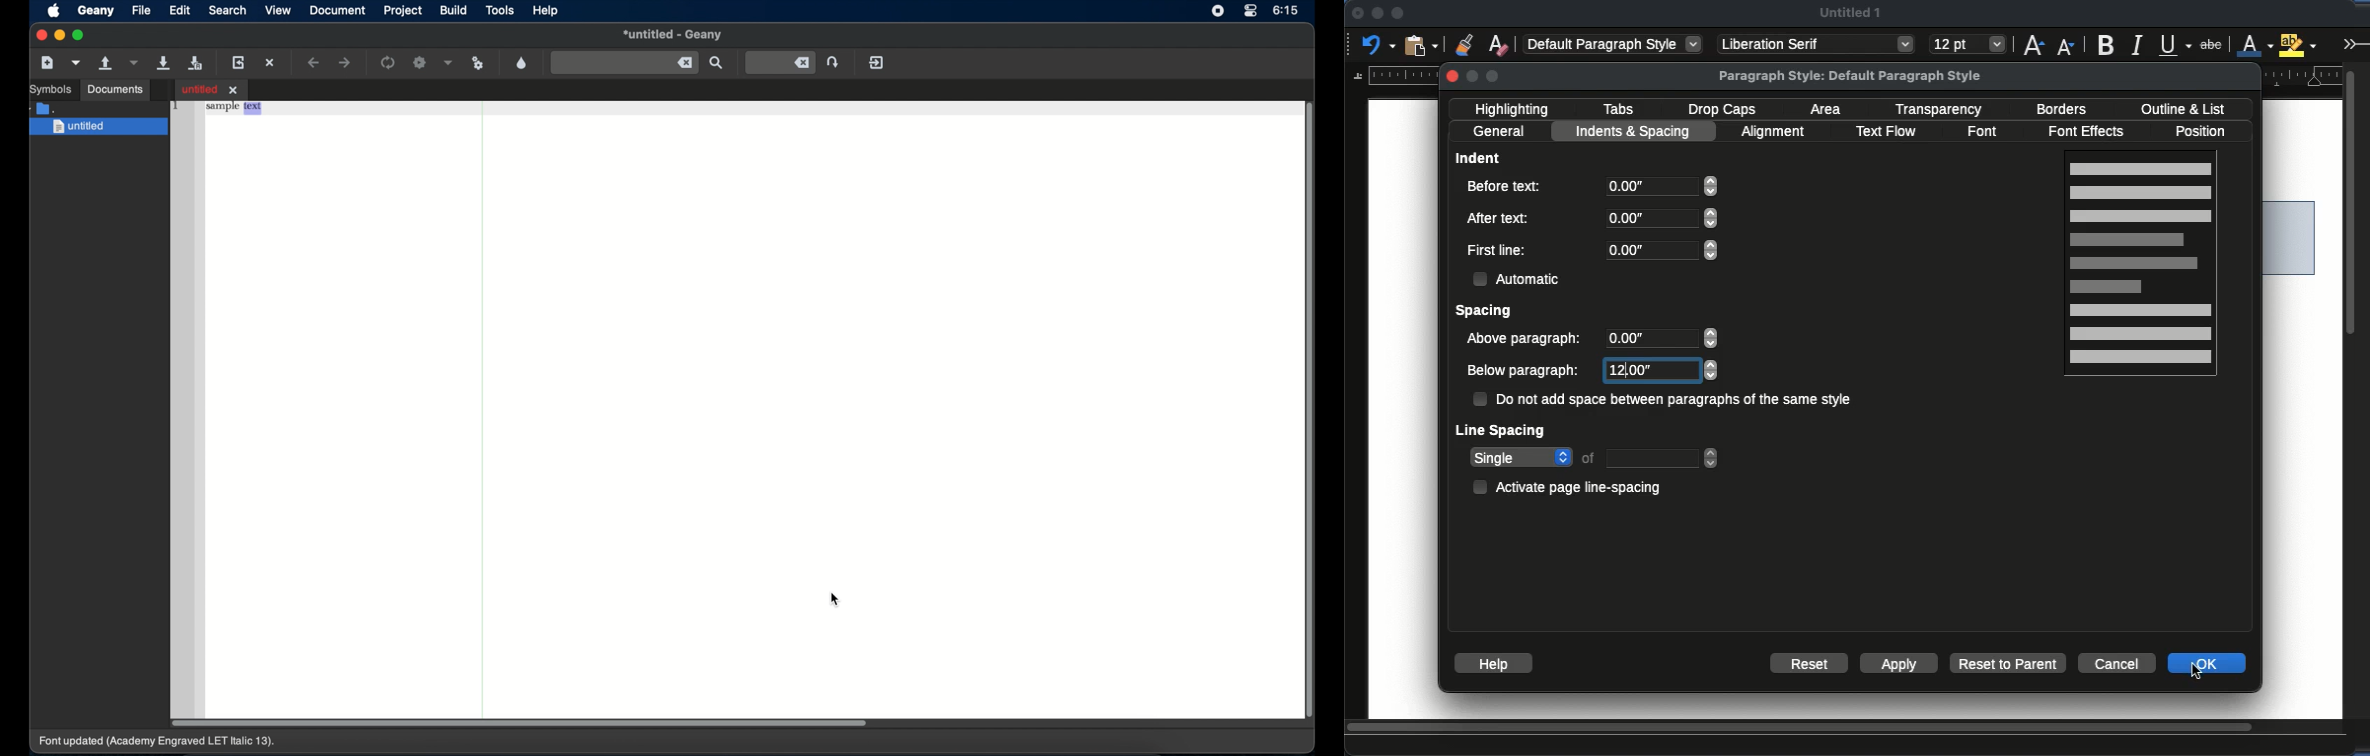 The image size is (2380, 756). What do you see at coordinates (1464, 44) in the screenshot?
I see `clone formatting` at bounding box center [1464, 44].